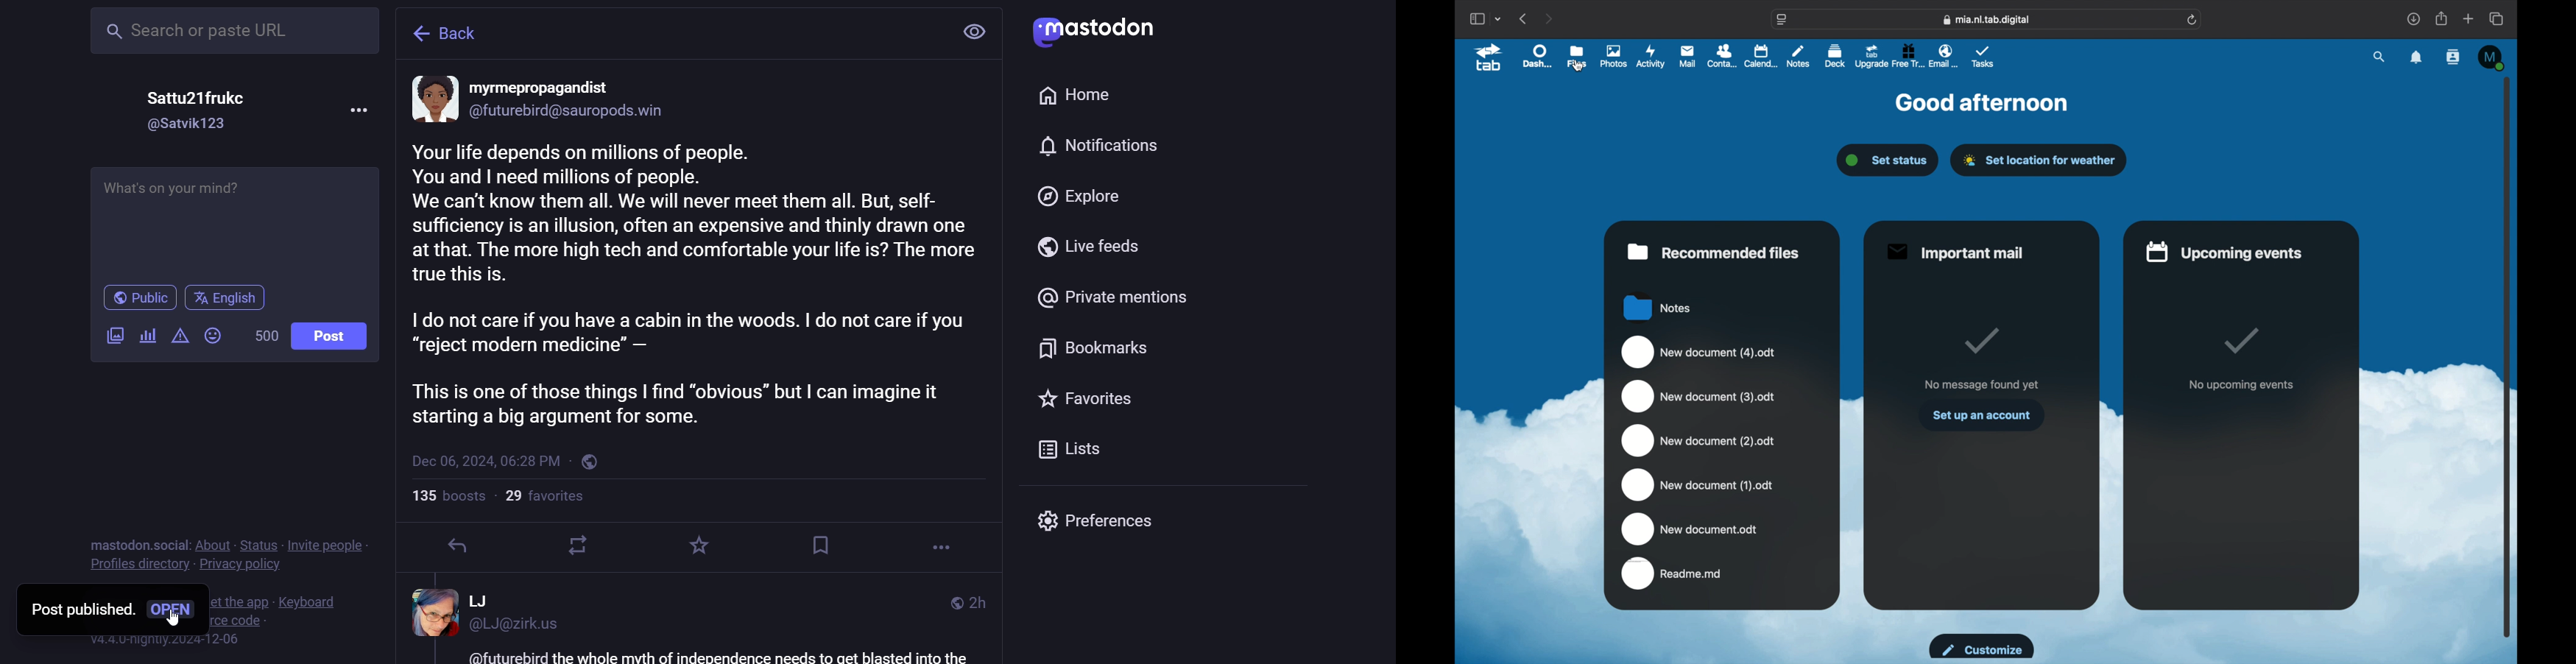 This screenshot has width=2576, height=672. Describe the element at coordinates (1781, 20) in the screenshot. I see `website settings` at that location.